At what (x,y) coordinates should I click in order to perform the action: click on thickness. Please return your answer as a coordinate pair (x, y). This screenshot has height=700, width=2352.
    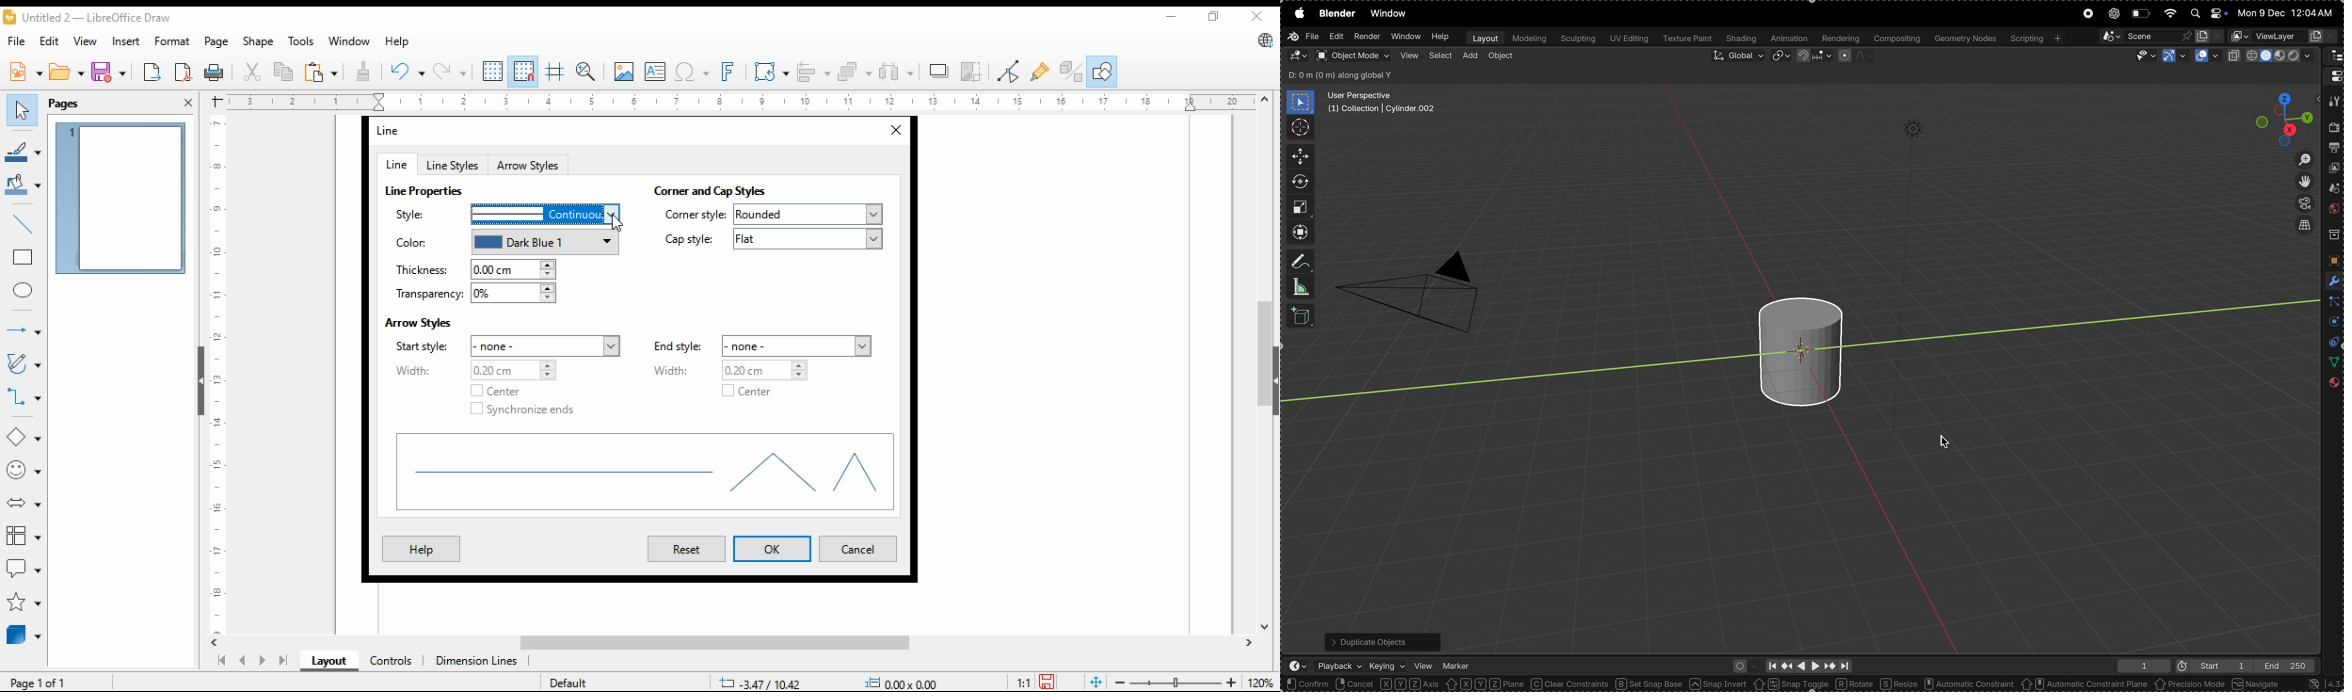
    Looking at the image, I should click on (474, 270).